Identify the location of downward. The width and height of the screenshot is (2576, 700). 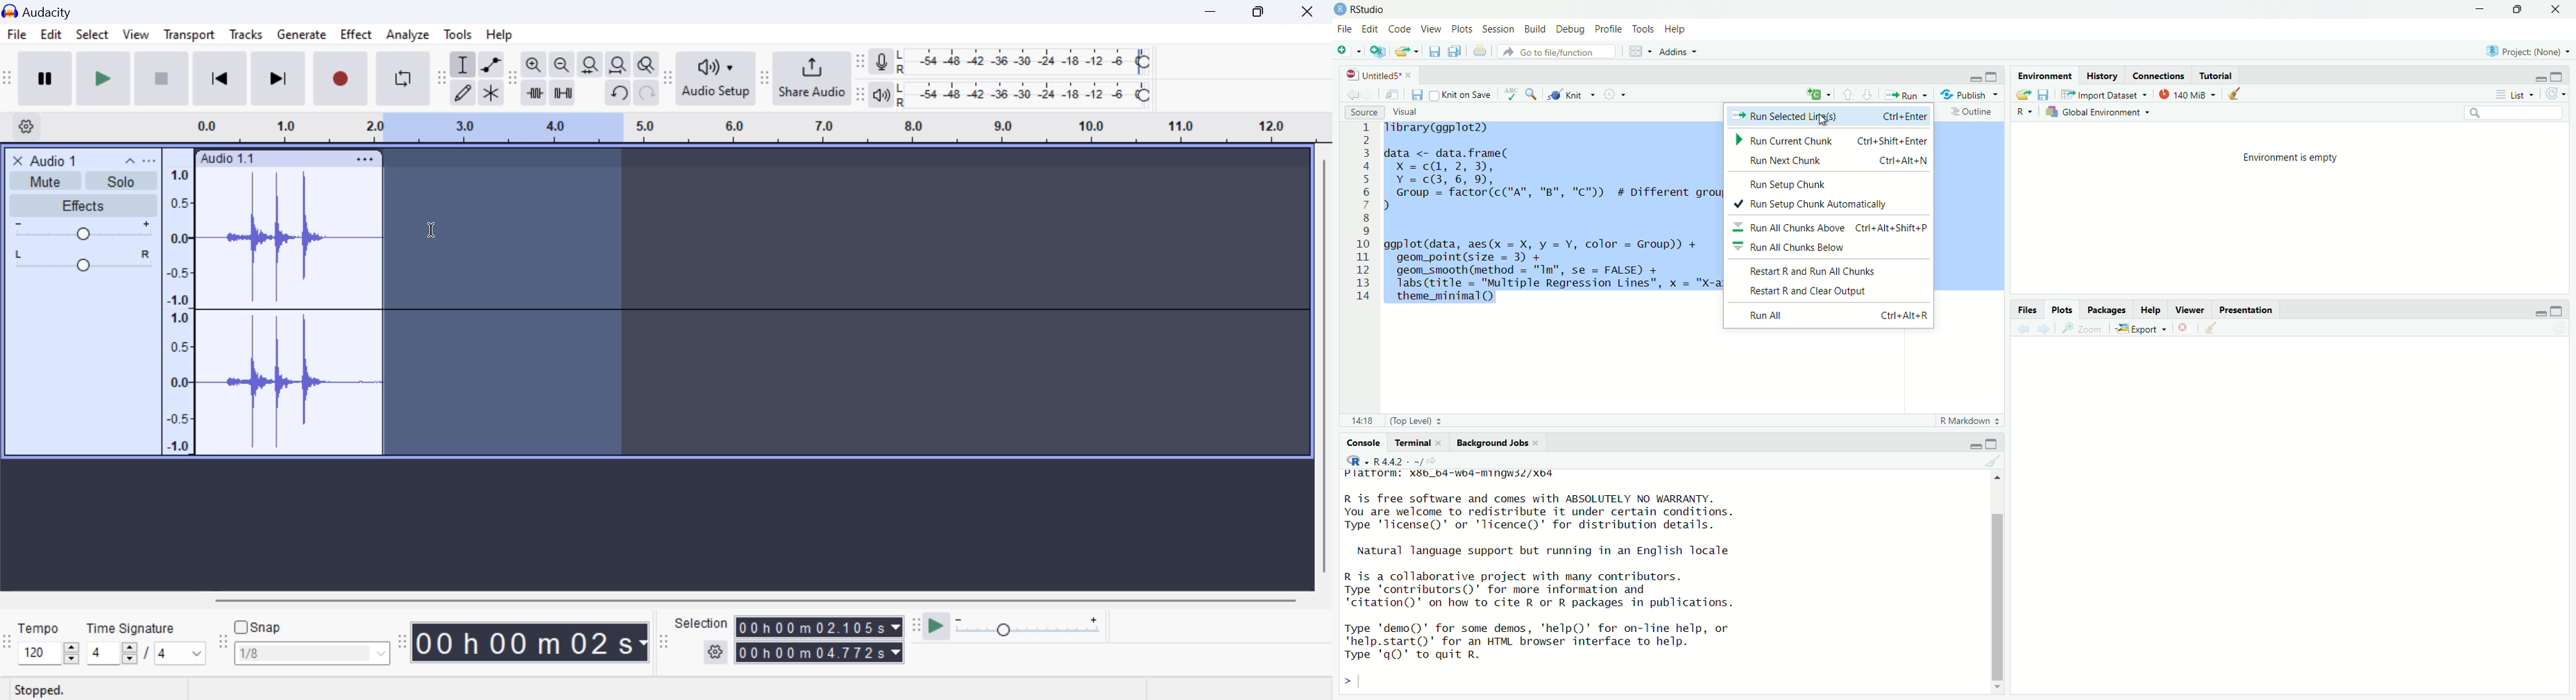
(1871, 97).